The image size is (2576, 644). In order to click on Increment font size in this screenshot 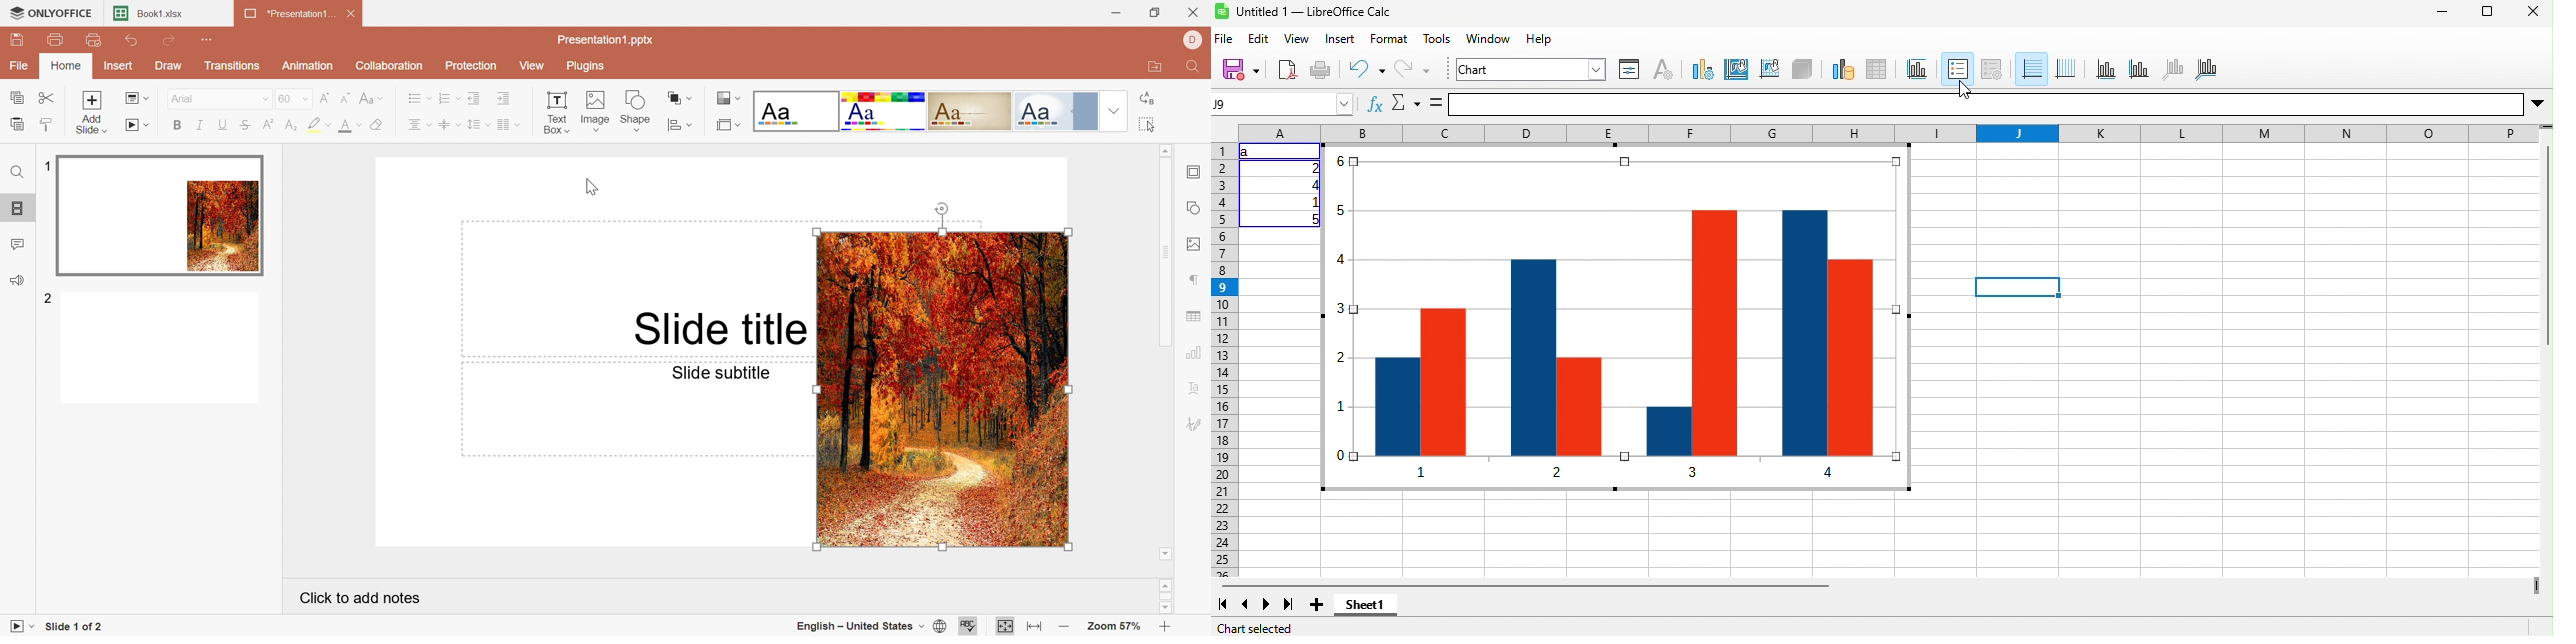, I will do `click(324, 99)`.